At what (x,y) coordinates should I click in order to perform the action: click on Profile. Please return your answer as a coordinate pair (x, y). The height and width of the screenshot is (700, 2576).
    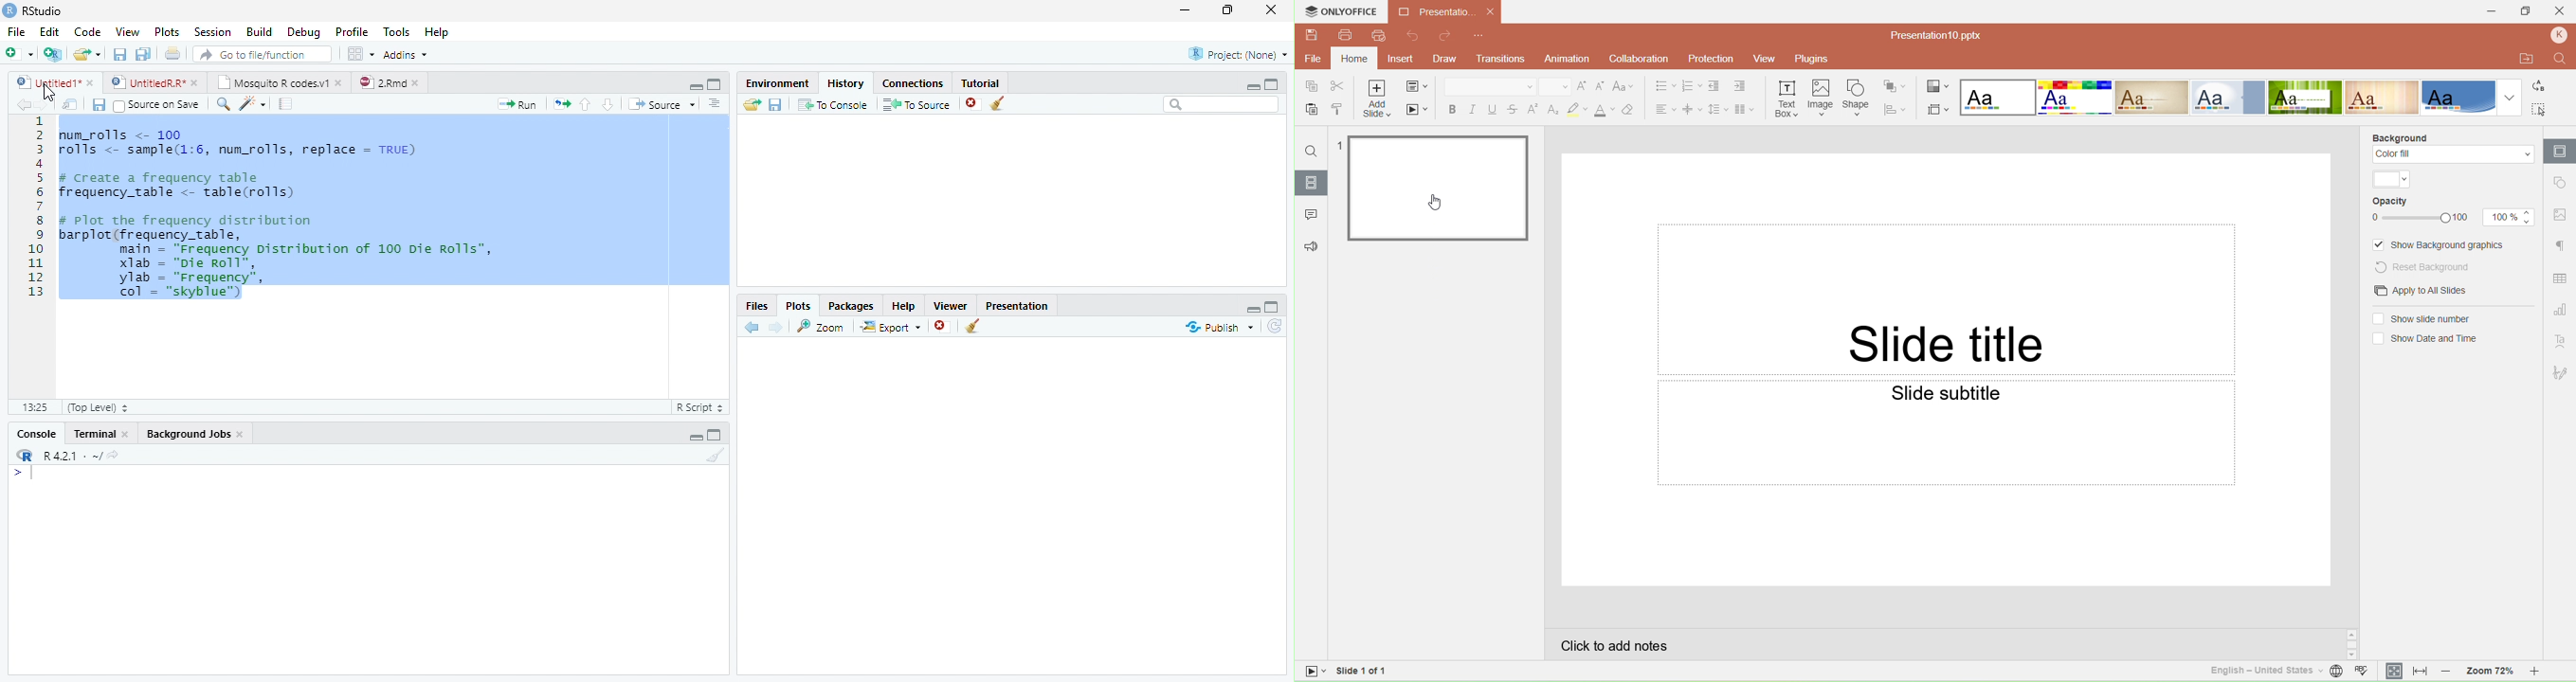
    Looking at the image, I should click on (354, 31).